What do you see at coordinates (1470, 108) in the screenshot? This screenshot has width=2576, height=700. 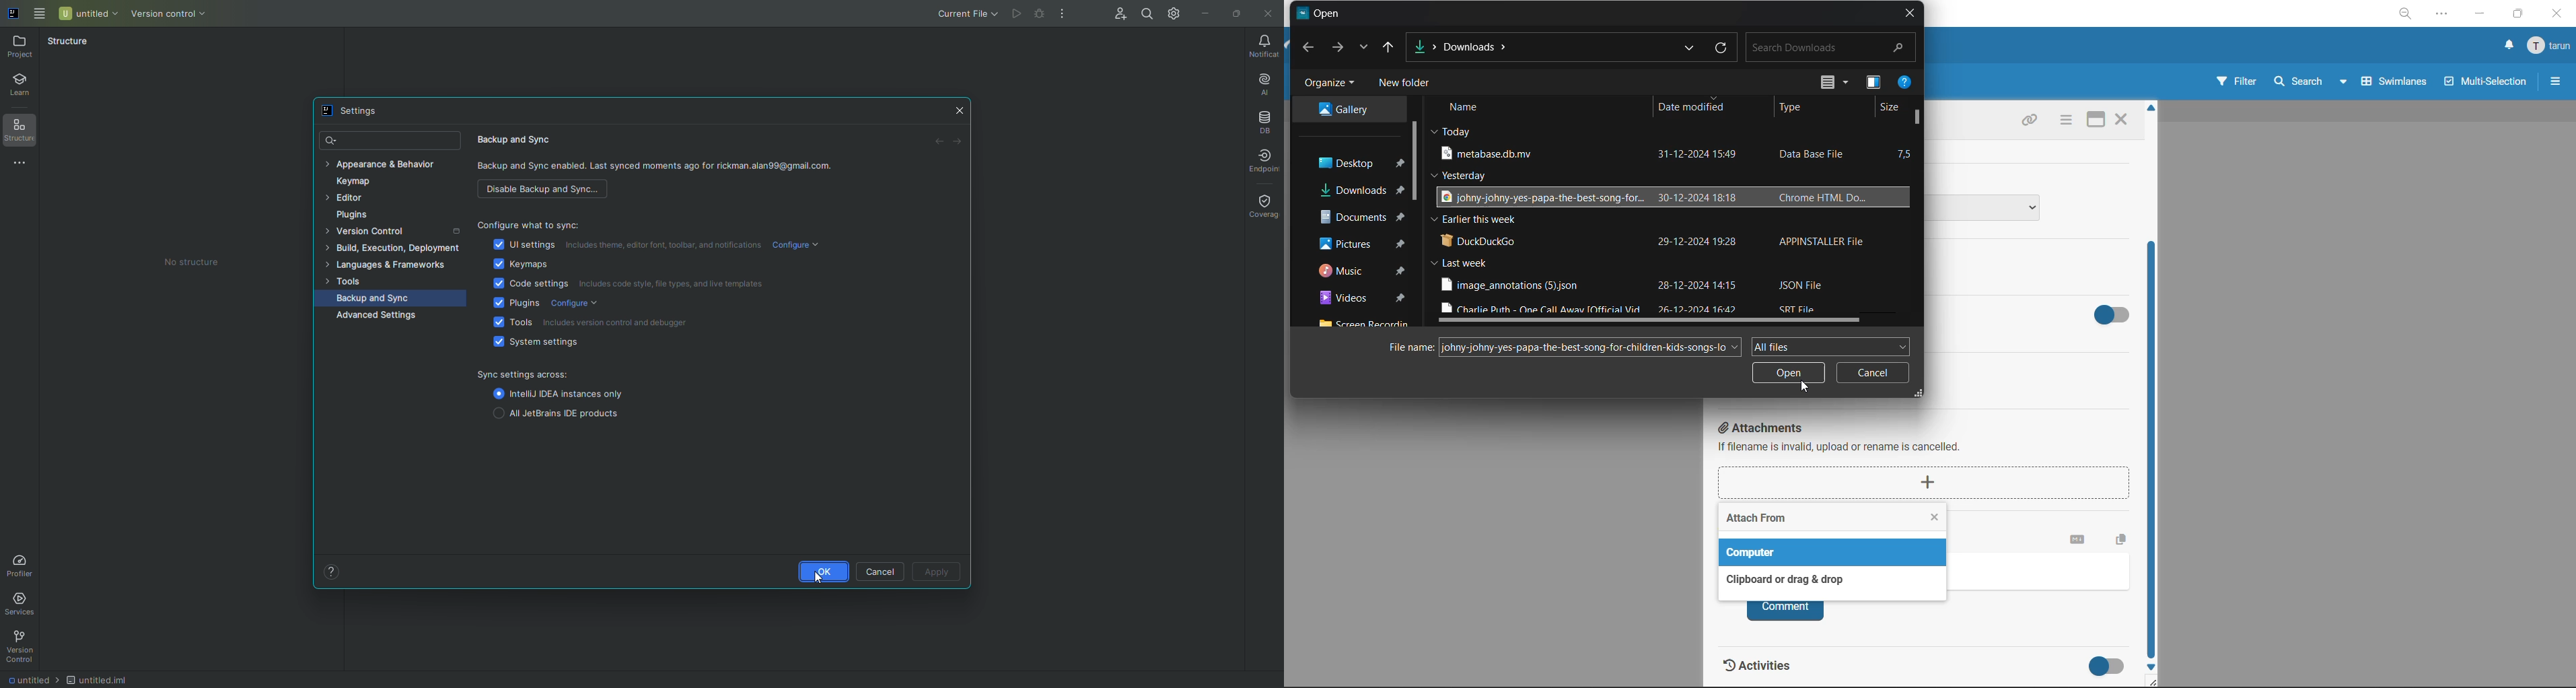 I see `name` at bounding box center [1470, 108].